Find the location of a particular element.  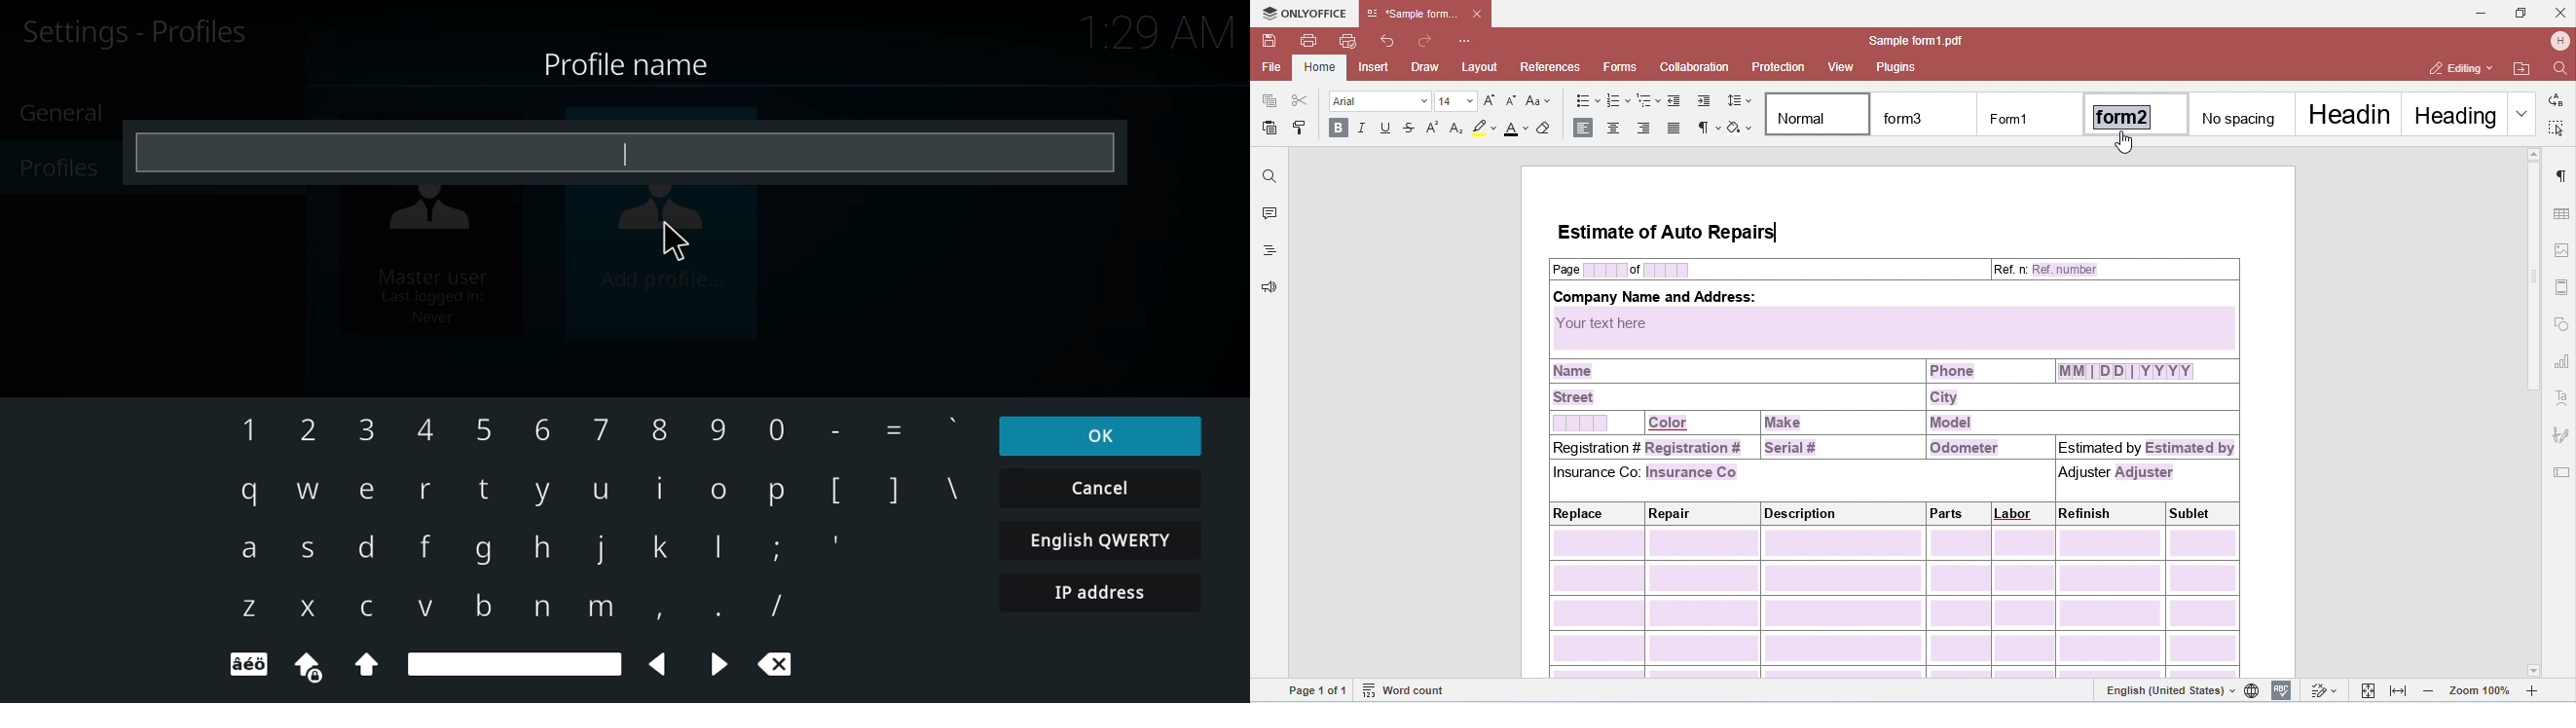

w is located at coordinates (304, 487).